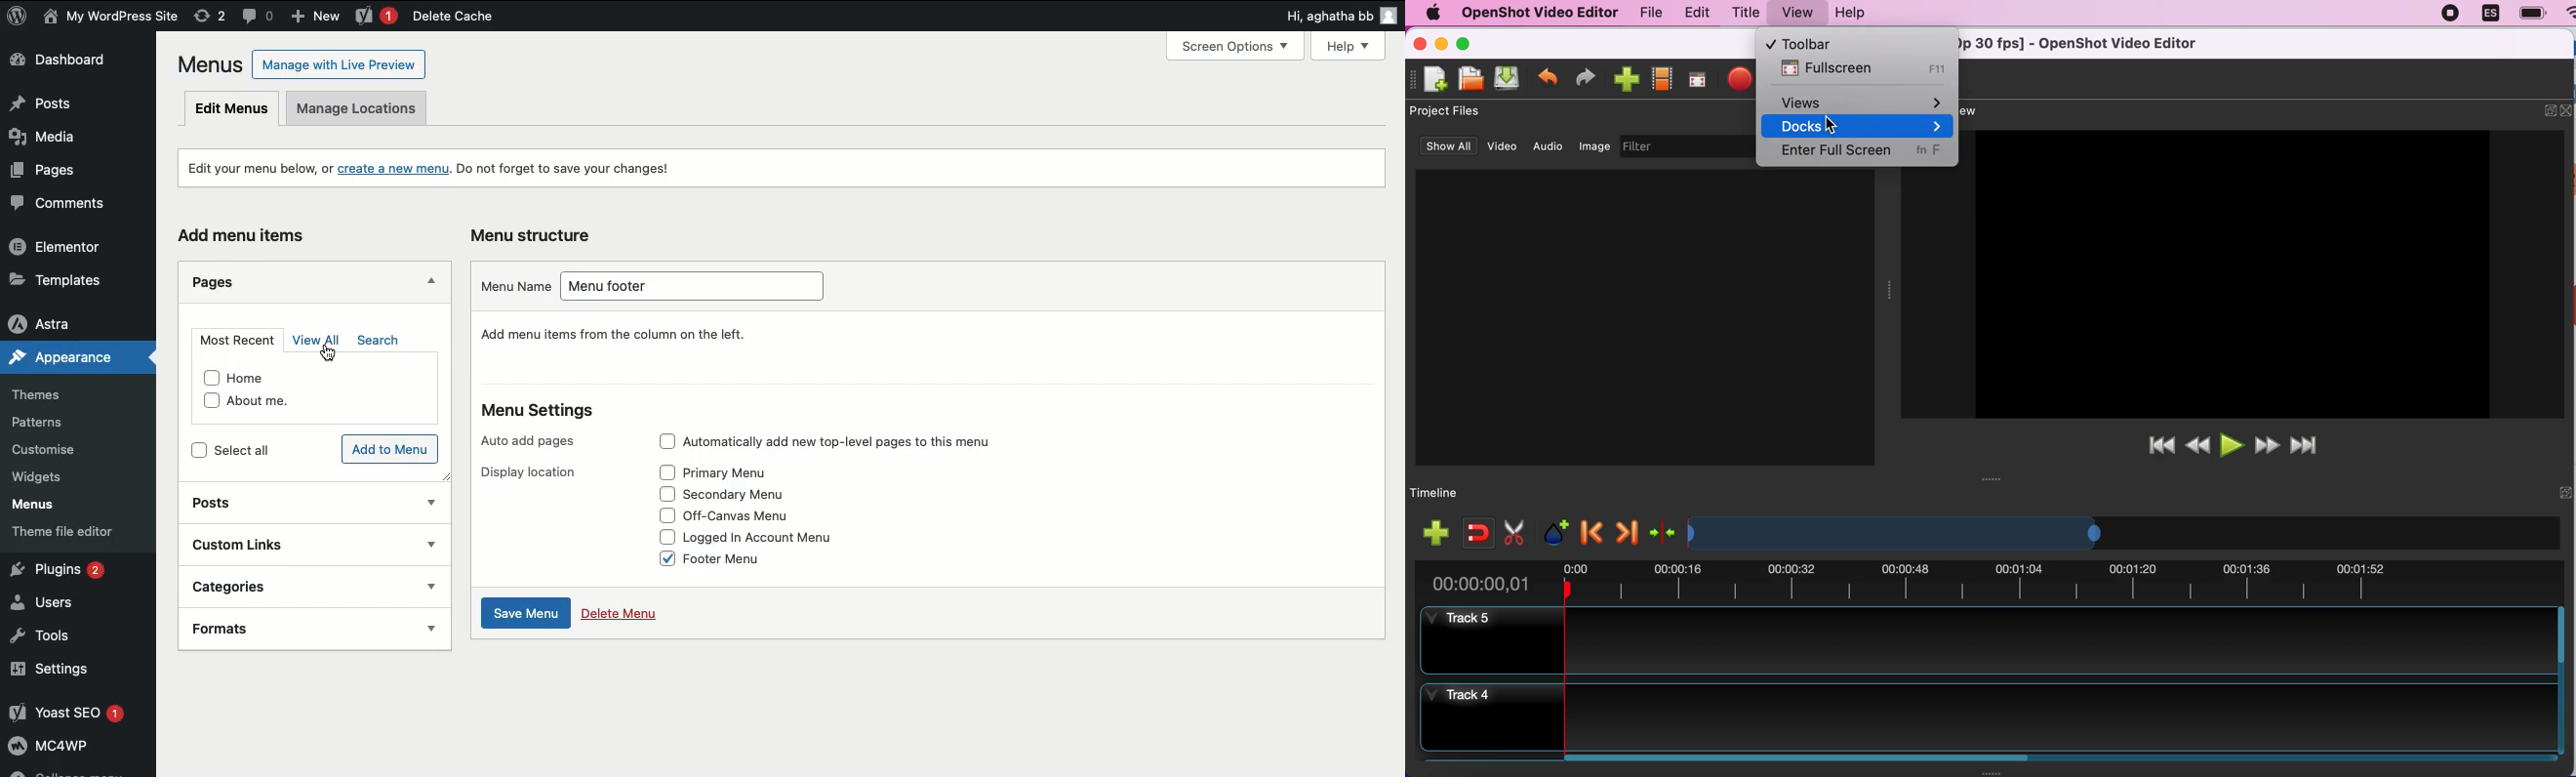 The image size is (2576, 784). I want to click on Formats, so click(278, 627).